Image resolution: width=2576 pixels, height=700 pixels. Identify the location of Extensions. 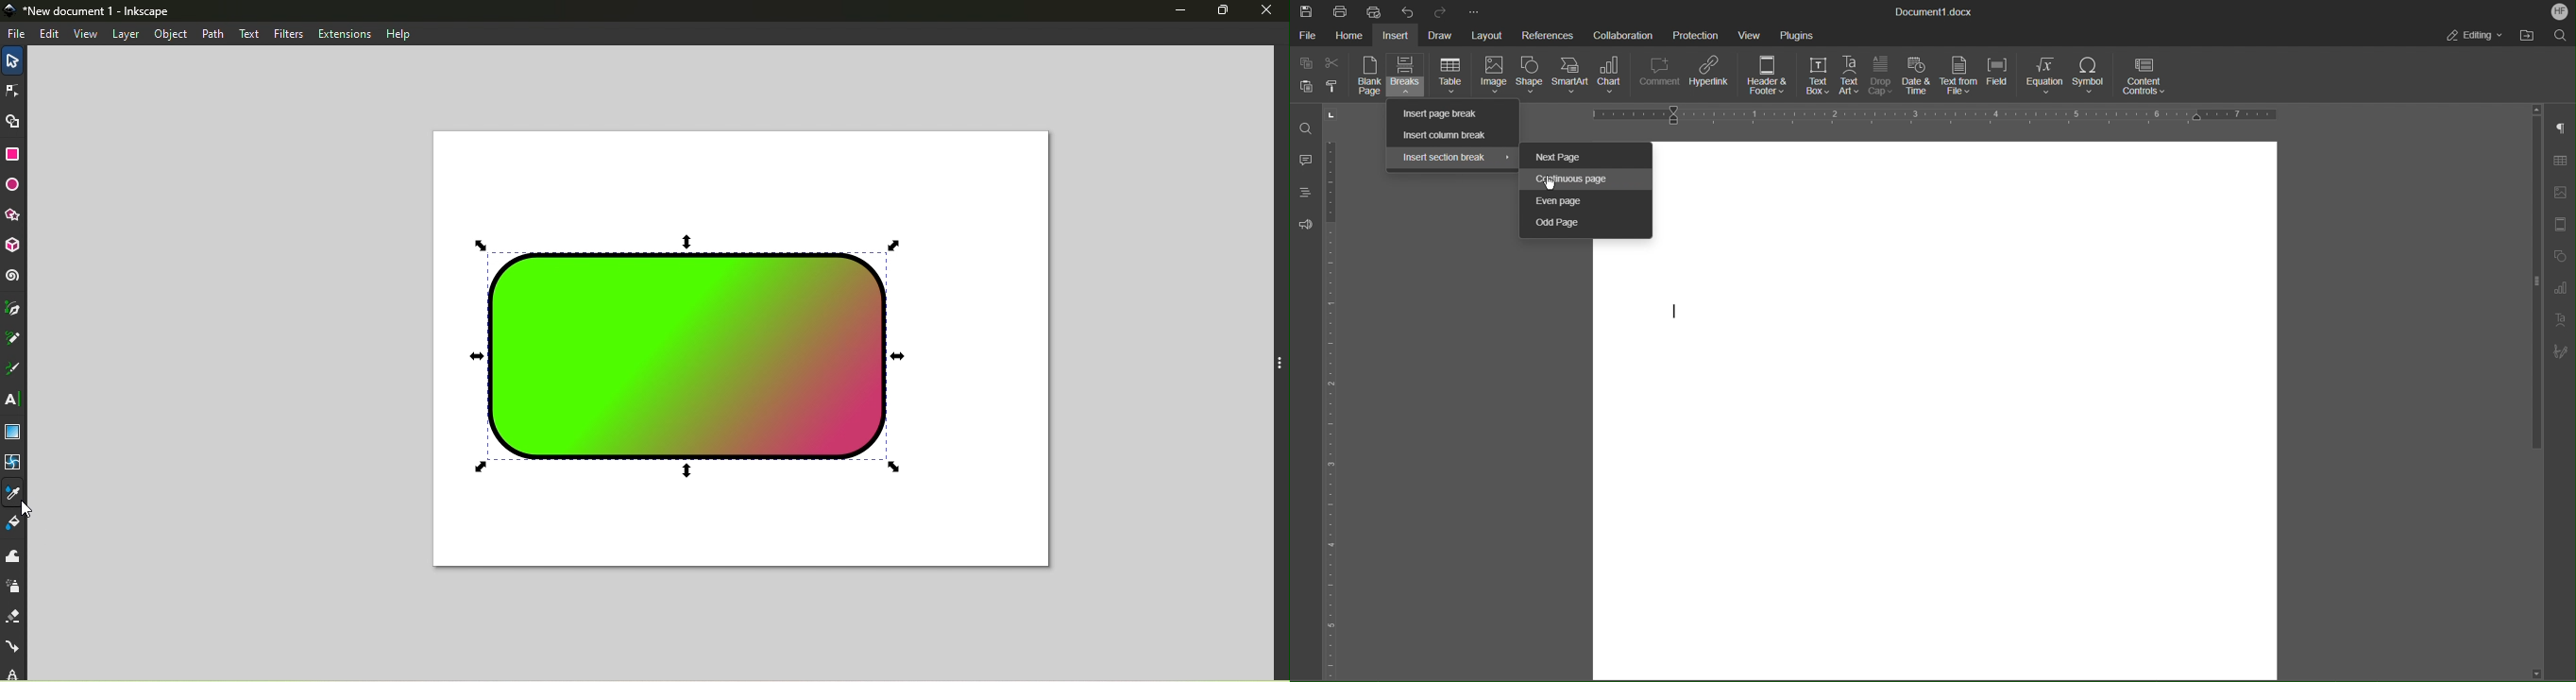
(345, 33).